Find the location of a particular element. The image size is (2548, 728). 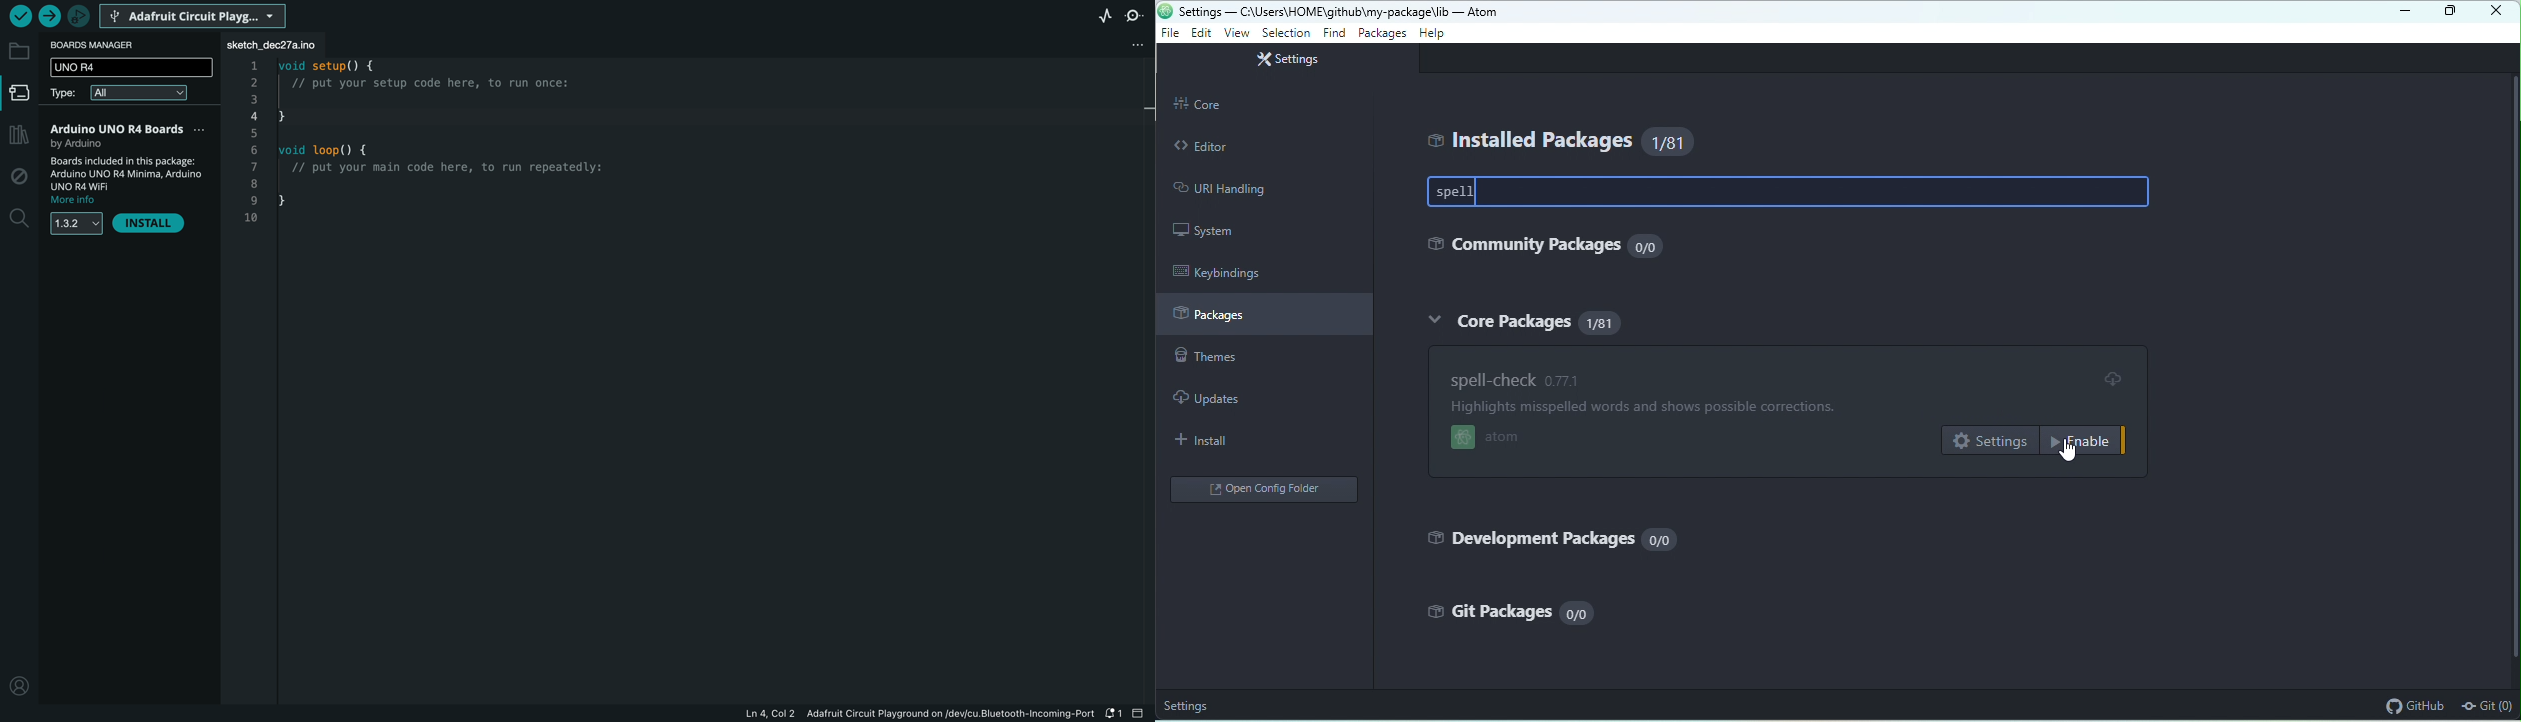

81 is located at coordinates (1666, 142).